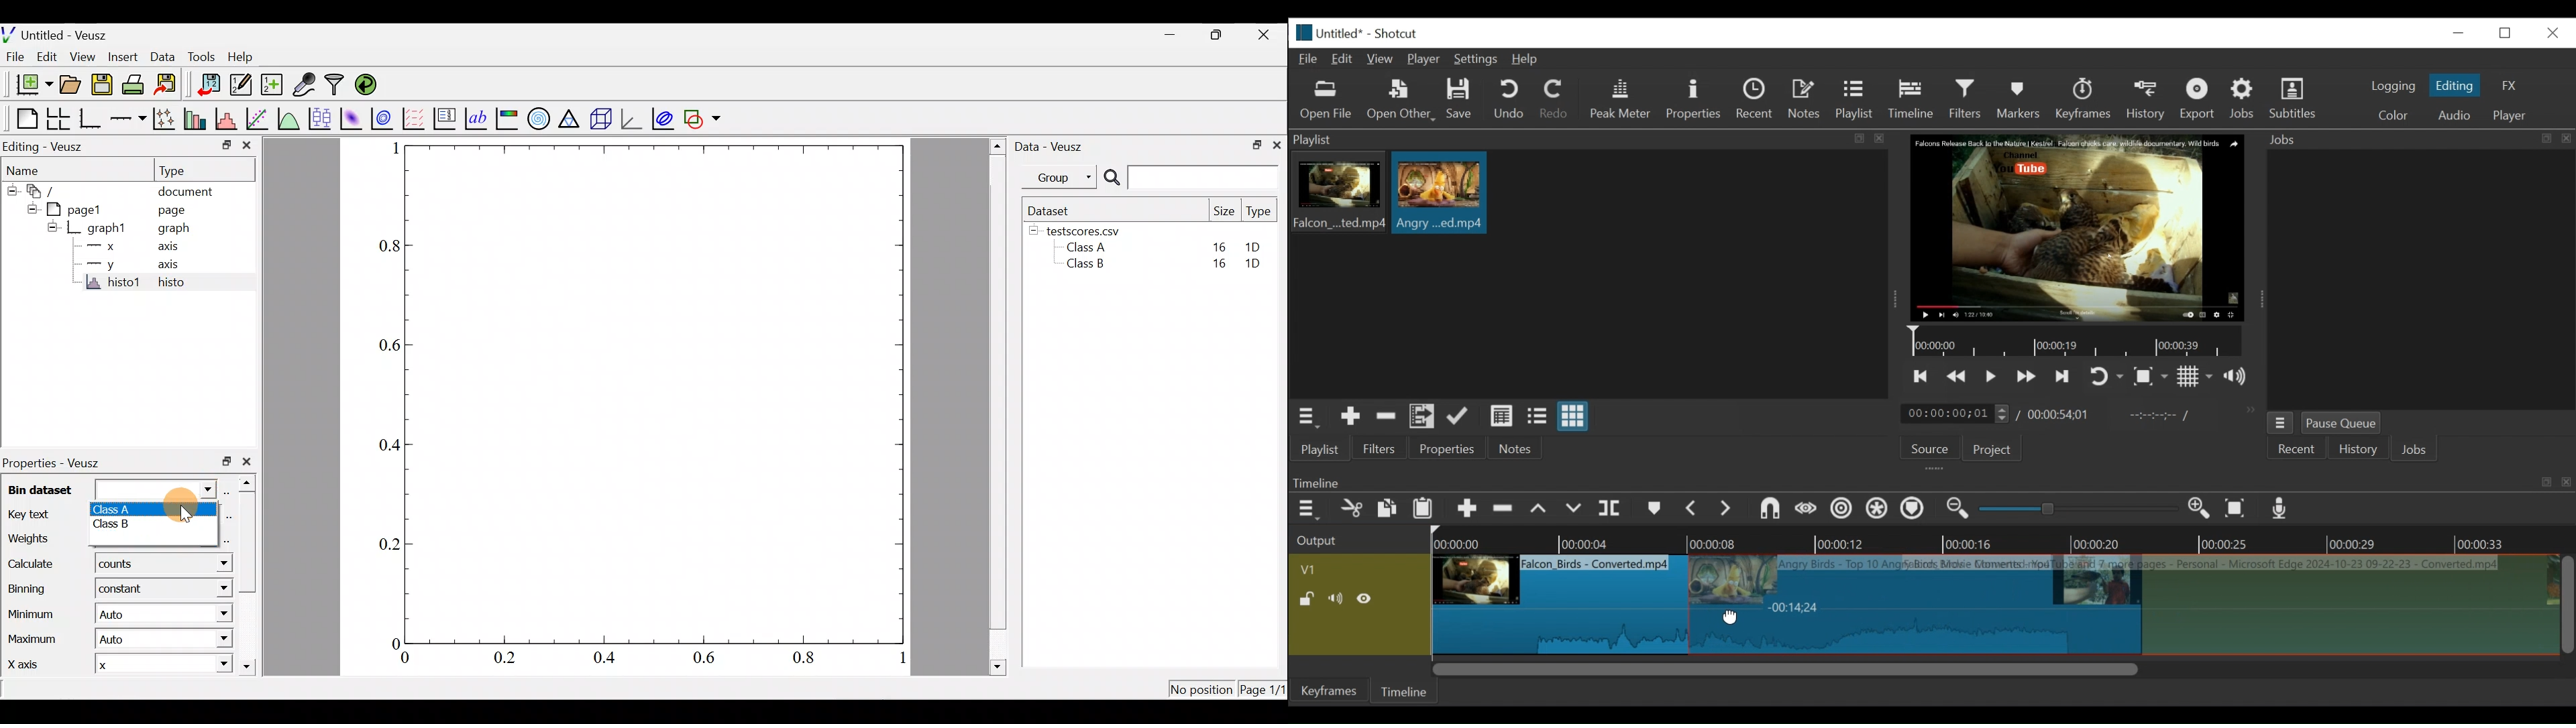 The width and height of the screenshot is (2576, 728). I want to click on Subtitles, so click(2293, 99).